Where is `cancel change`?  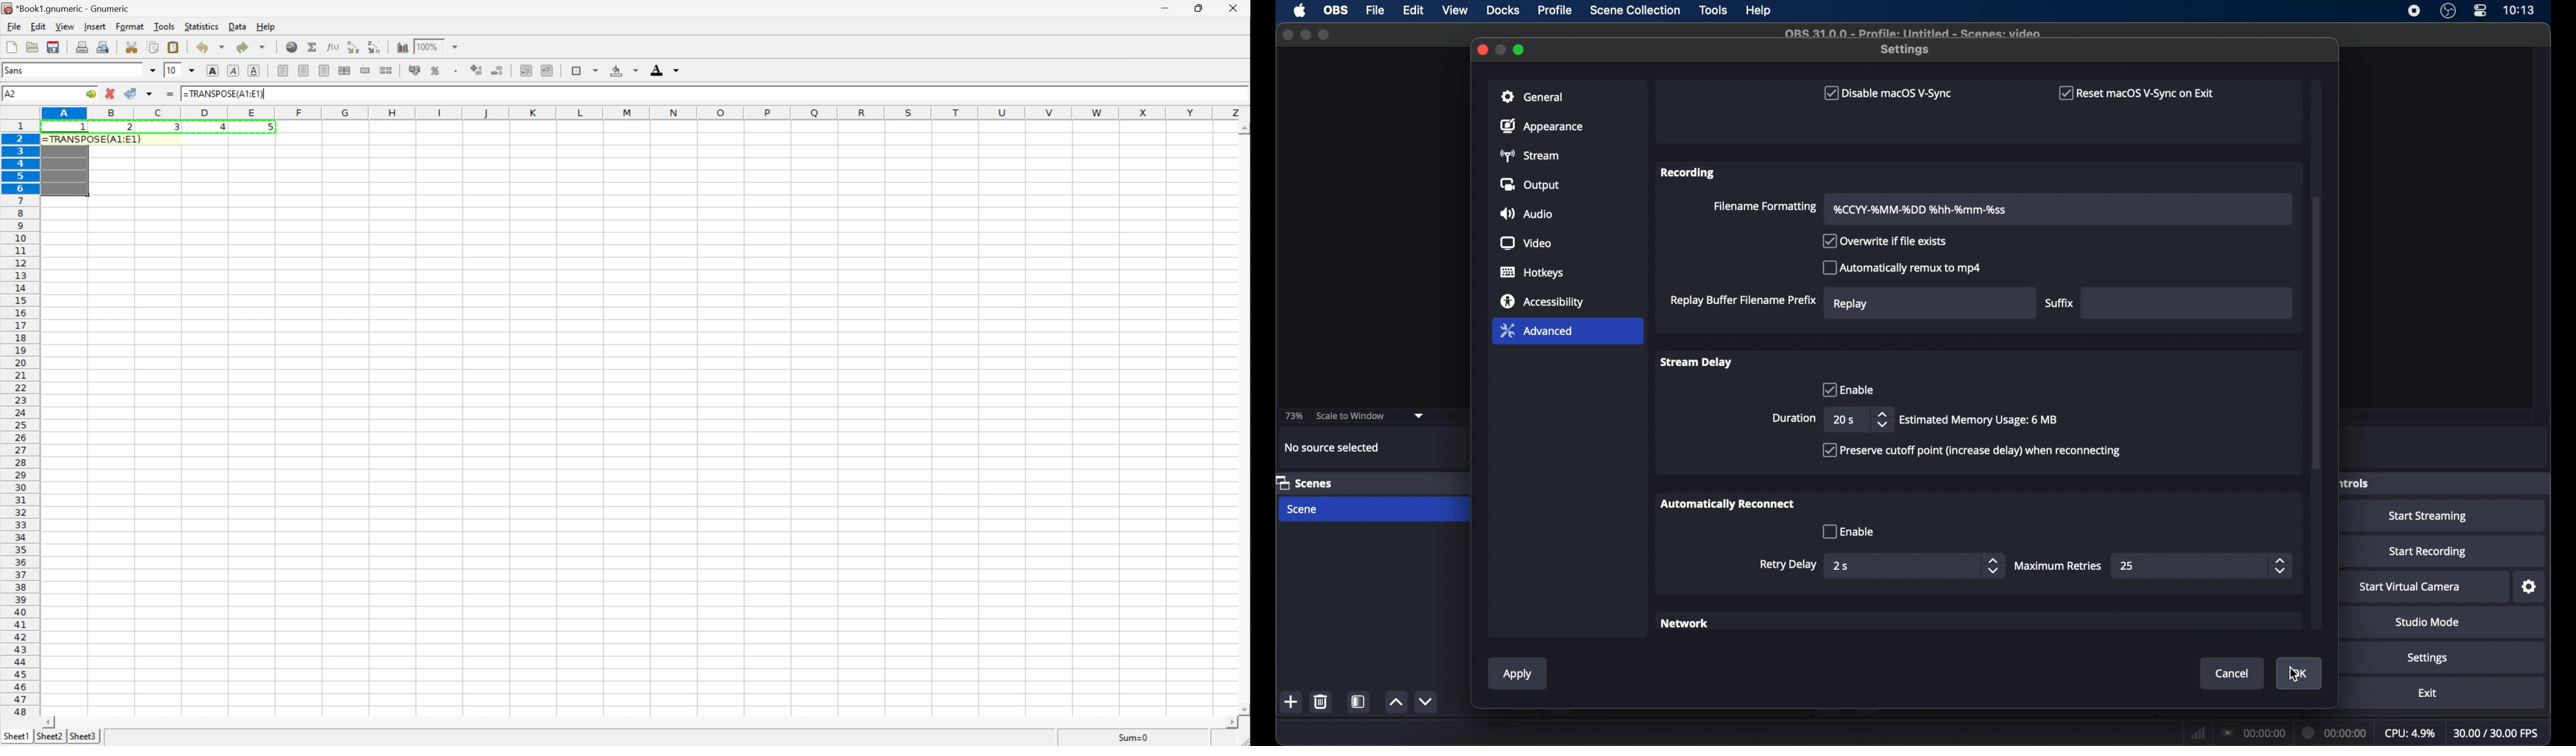
cancel change is located at coordinates (110, 90).